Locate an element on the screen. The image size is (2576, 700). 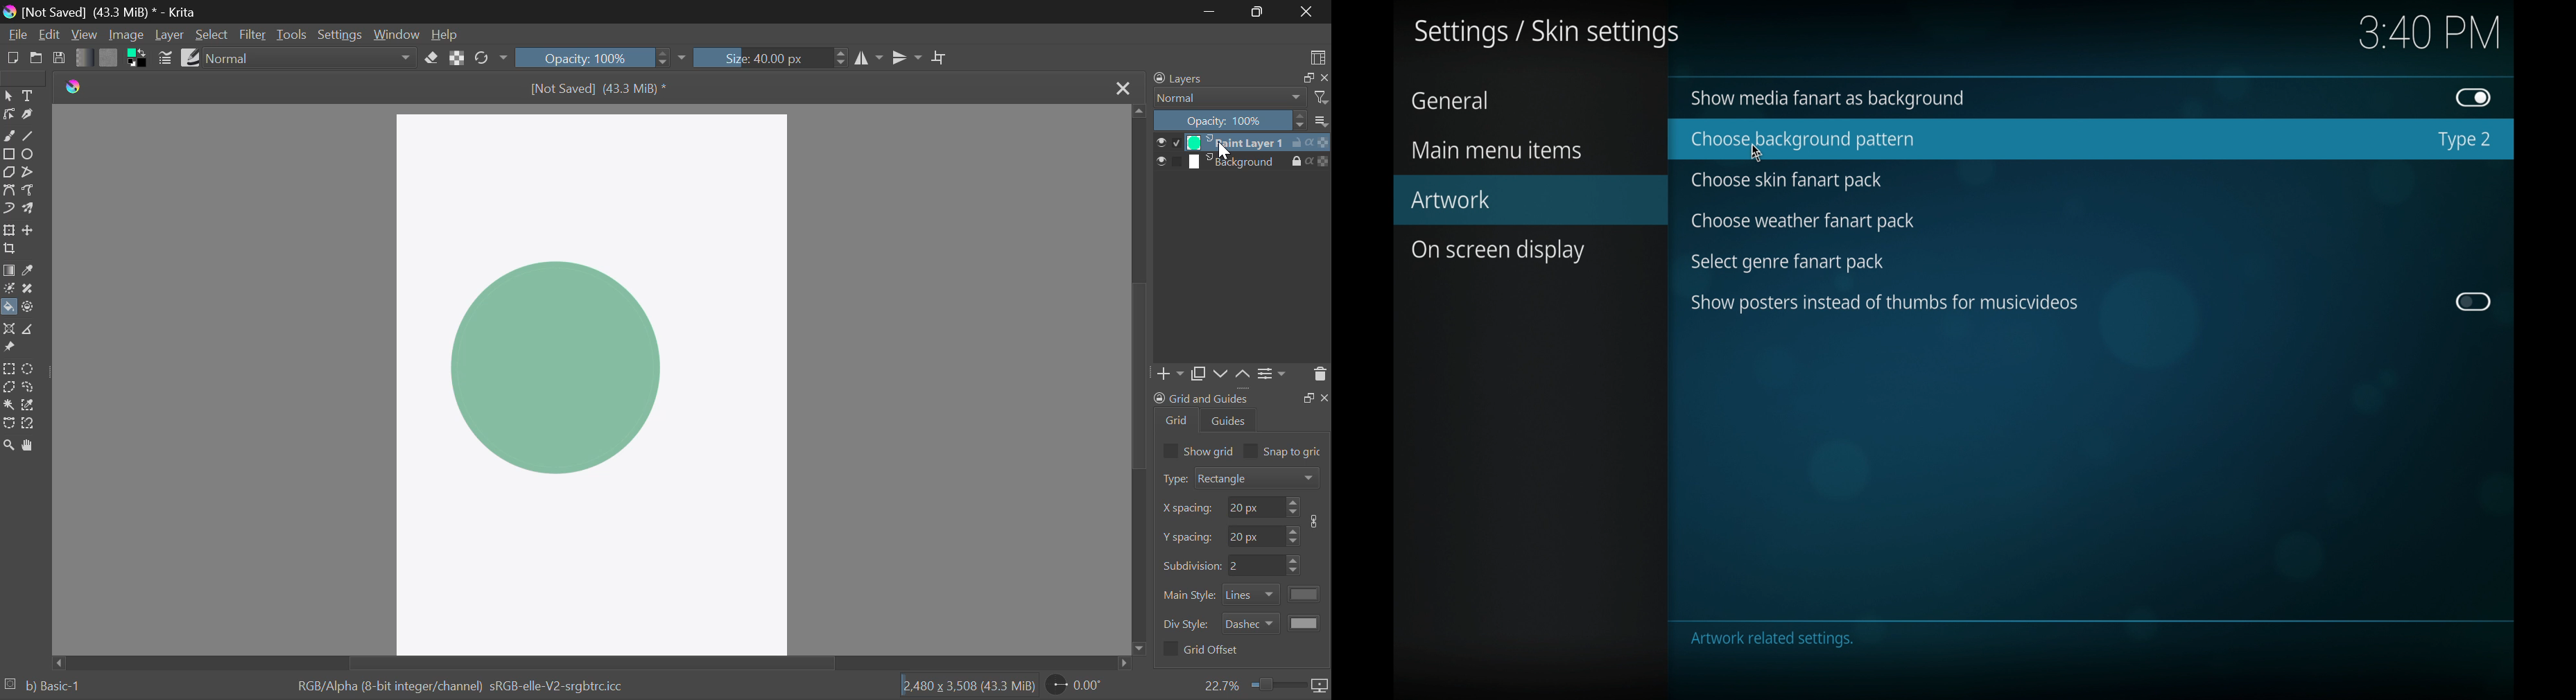
Crop is located at coordinates (8, 249).